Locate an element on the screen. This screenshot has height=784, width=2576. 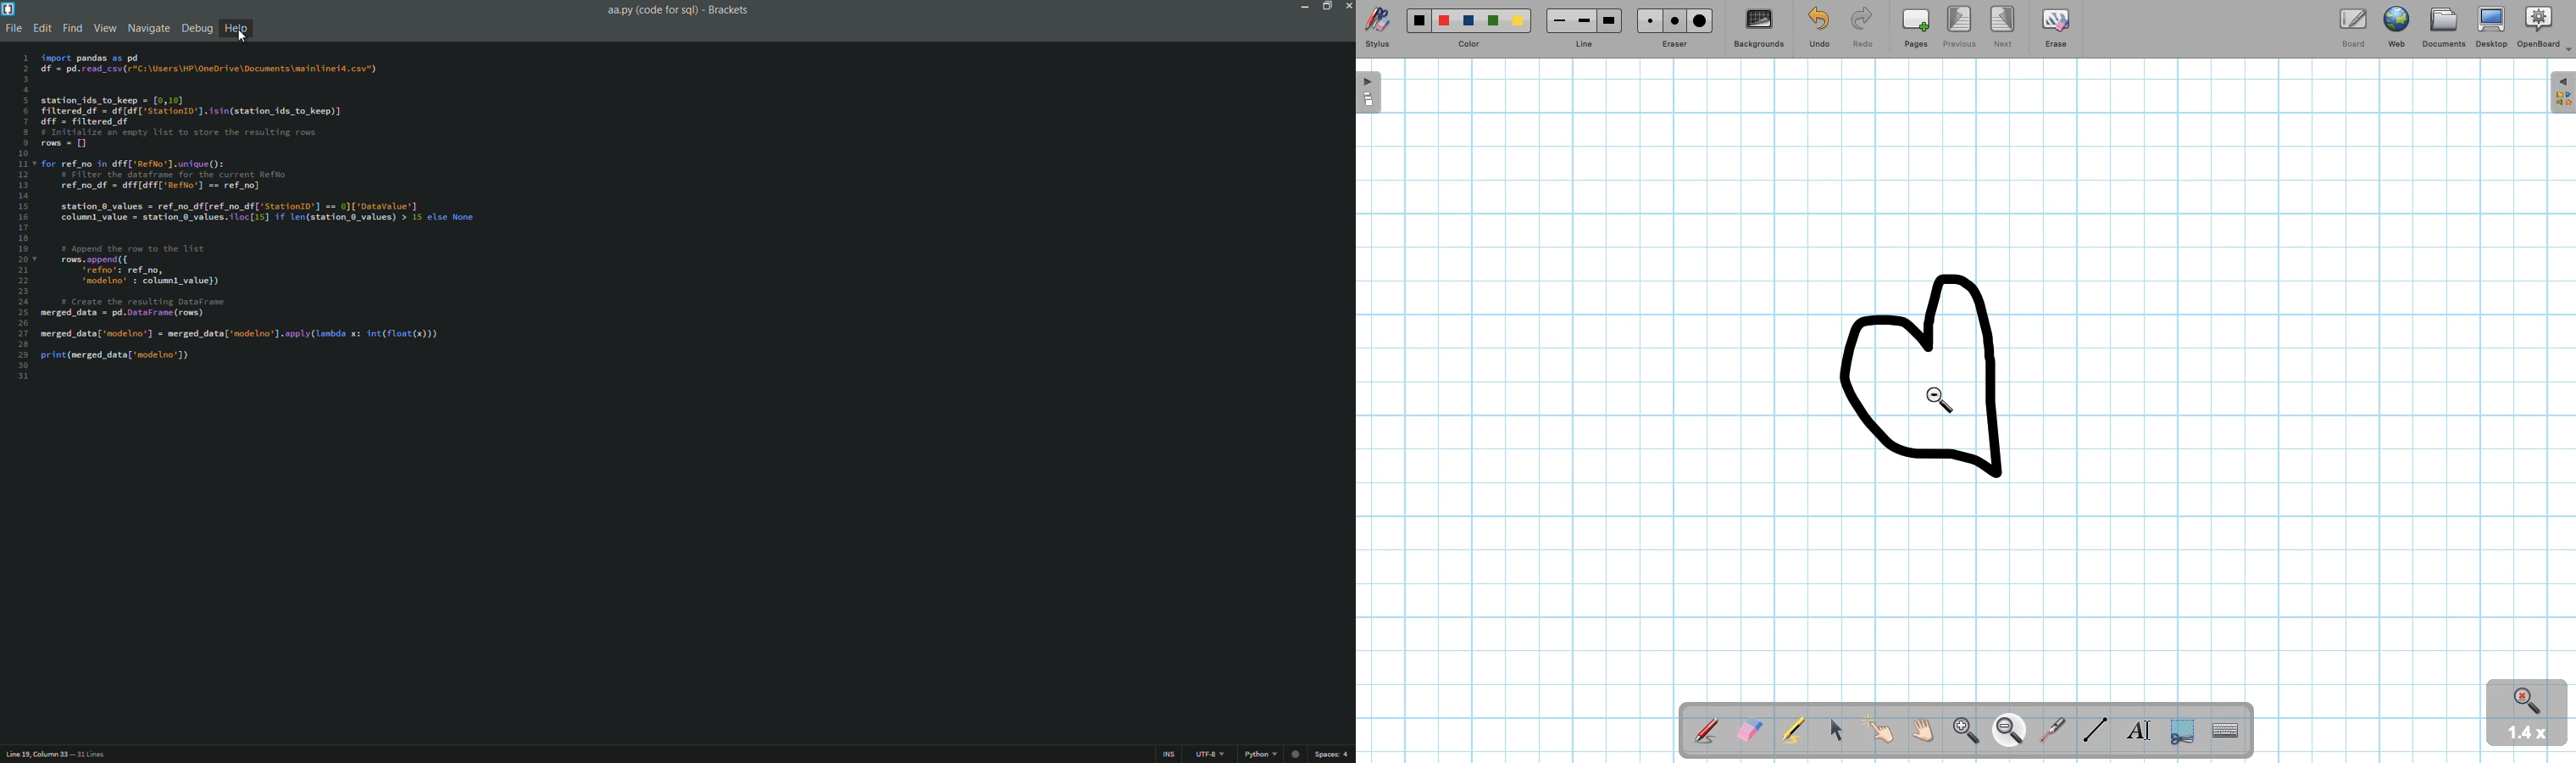
help menu is located at coordinates (236, 28).